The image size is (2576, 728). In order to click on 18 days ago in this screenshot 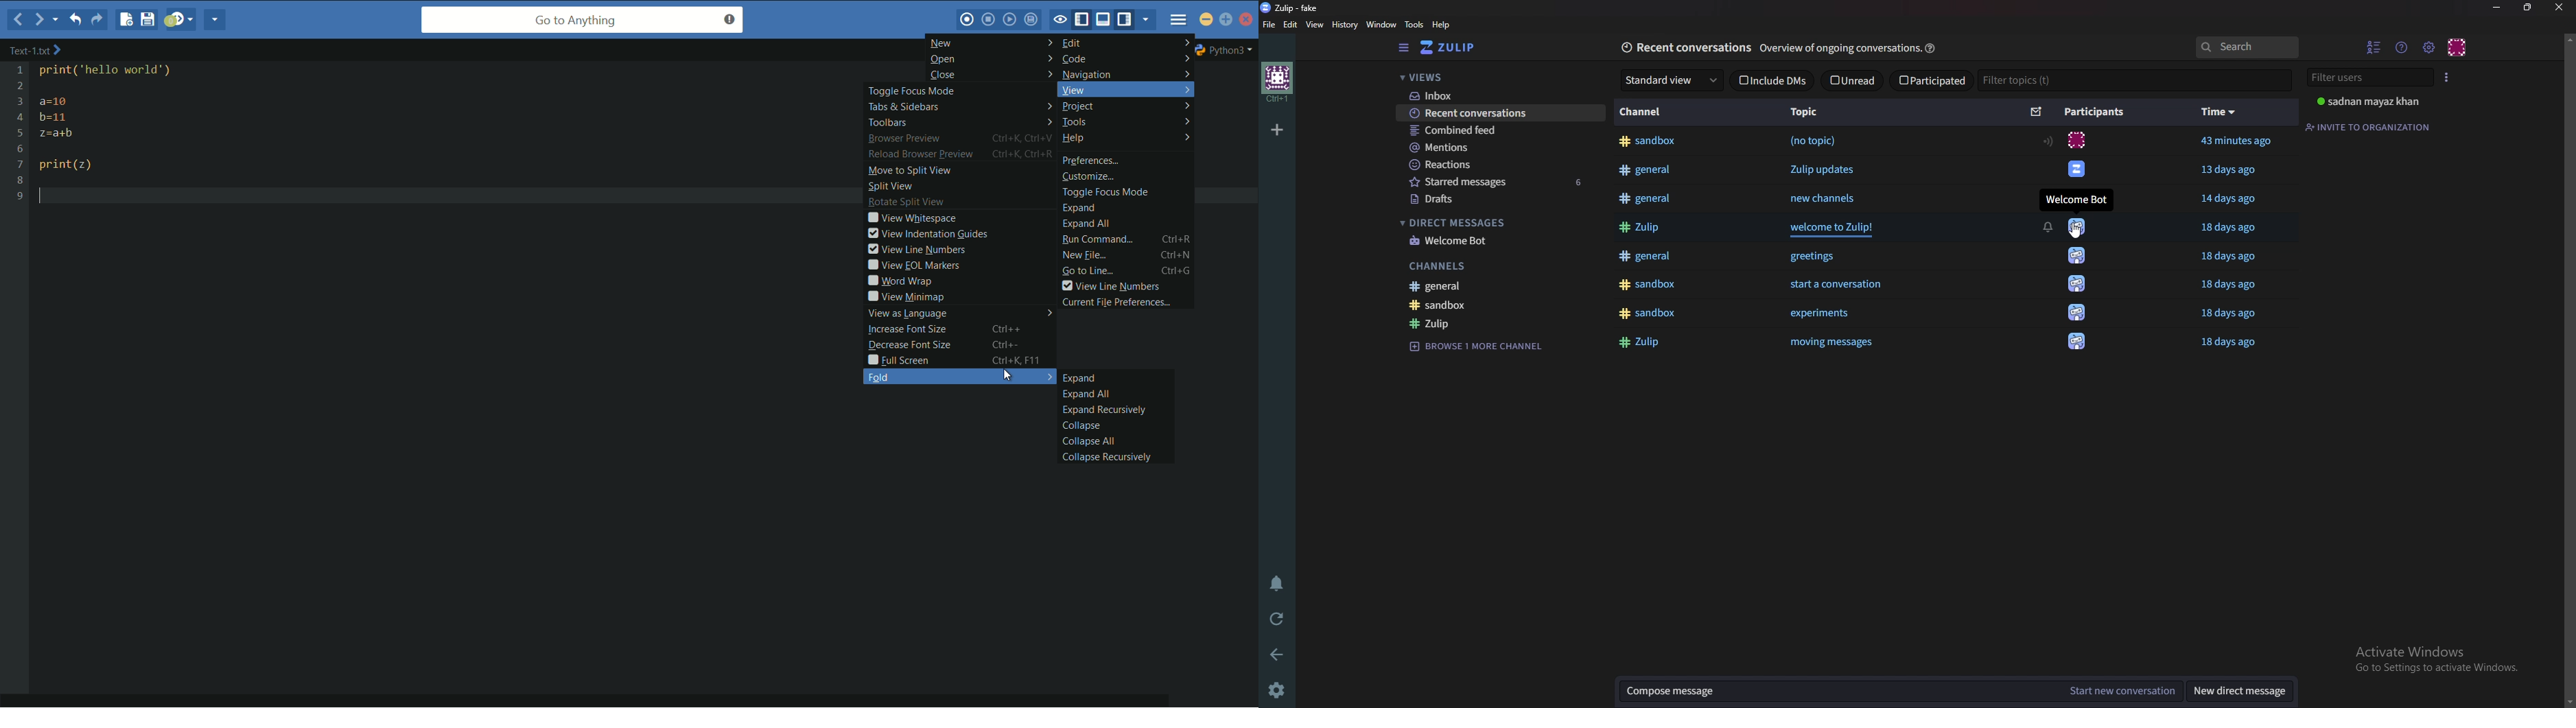, I will do `click(2230, 313)`.